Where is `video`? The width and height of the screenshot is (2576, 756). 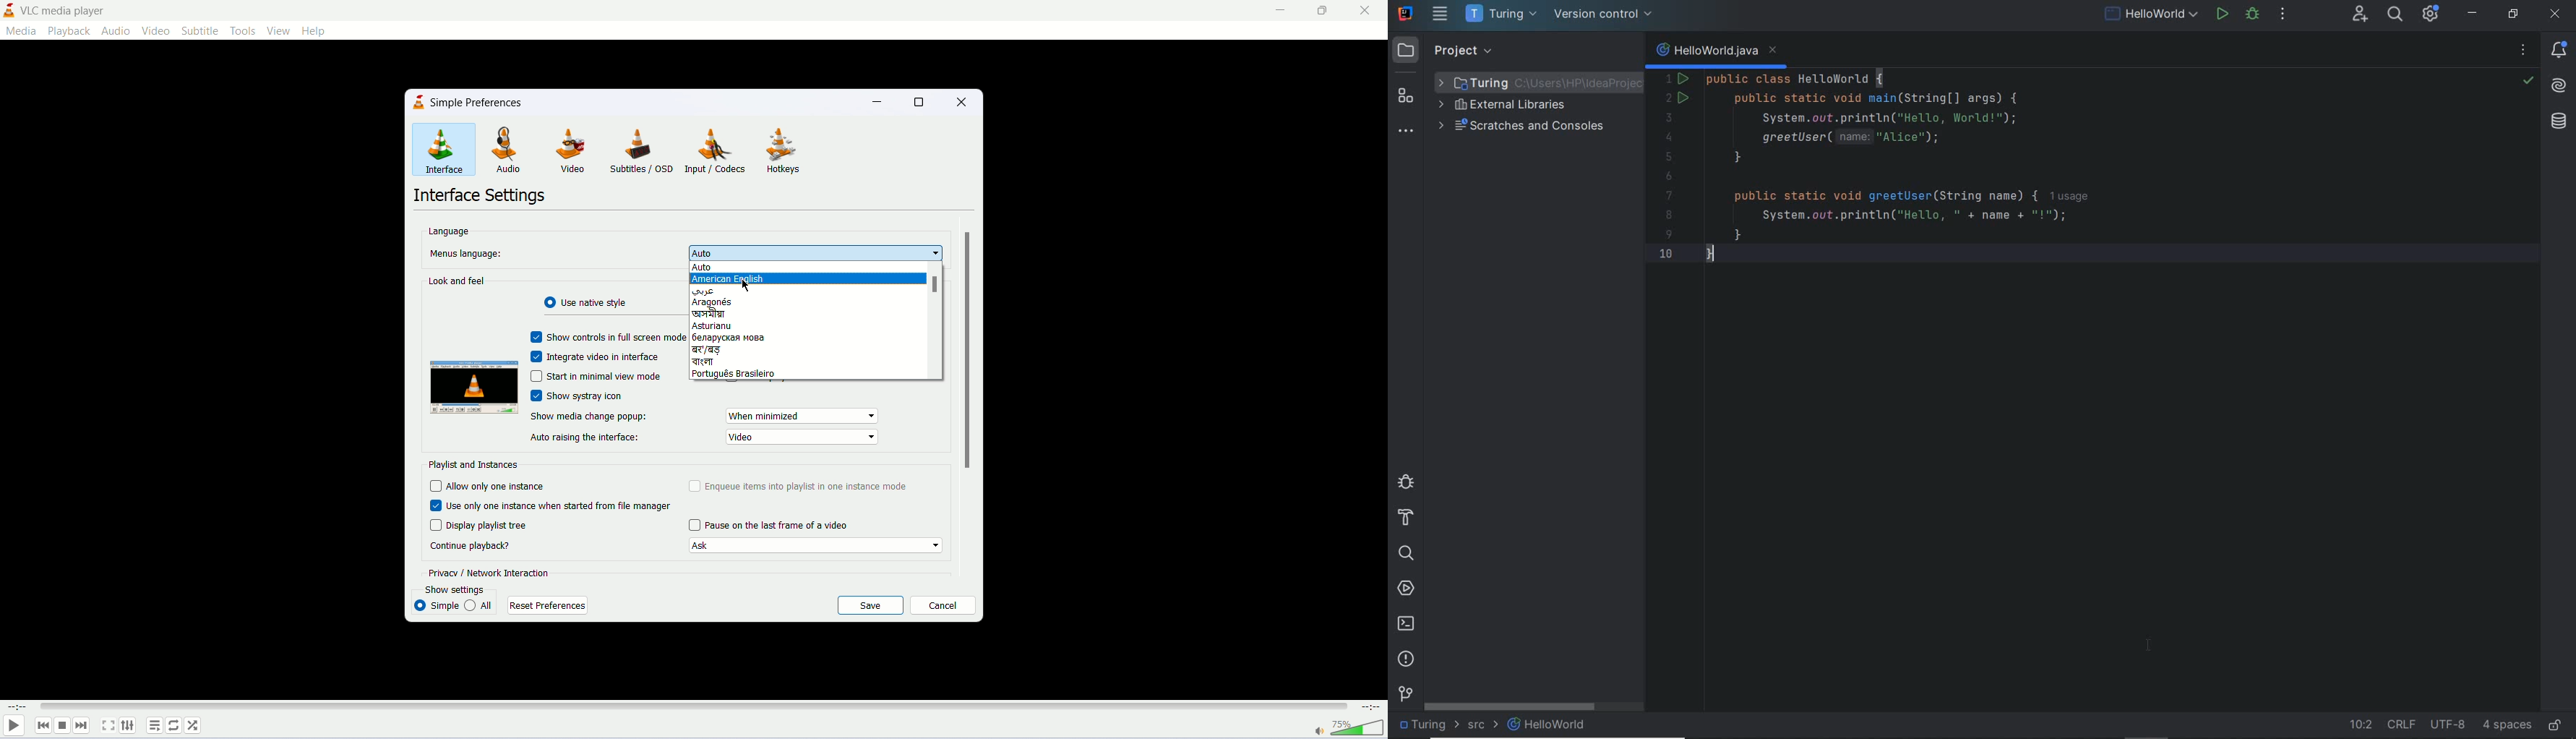
video is located at coordinates (802, 437).